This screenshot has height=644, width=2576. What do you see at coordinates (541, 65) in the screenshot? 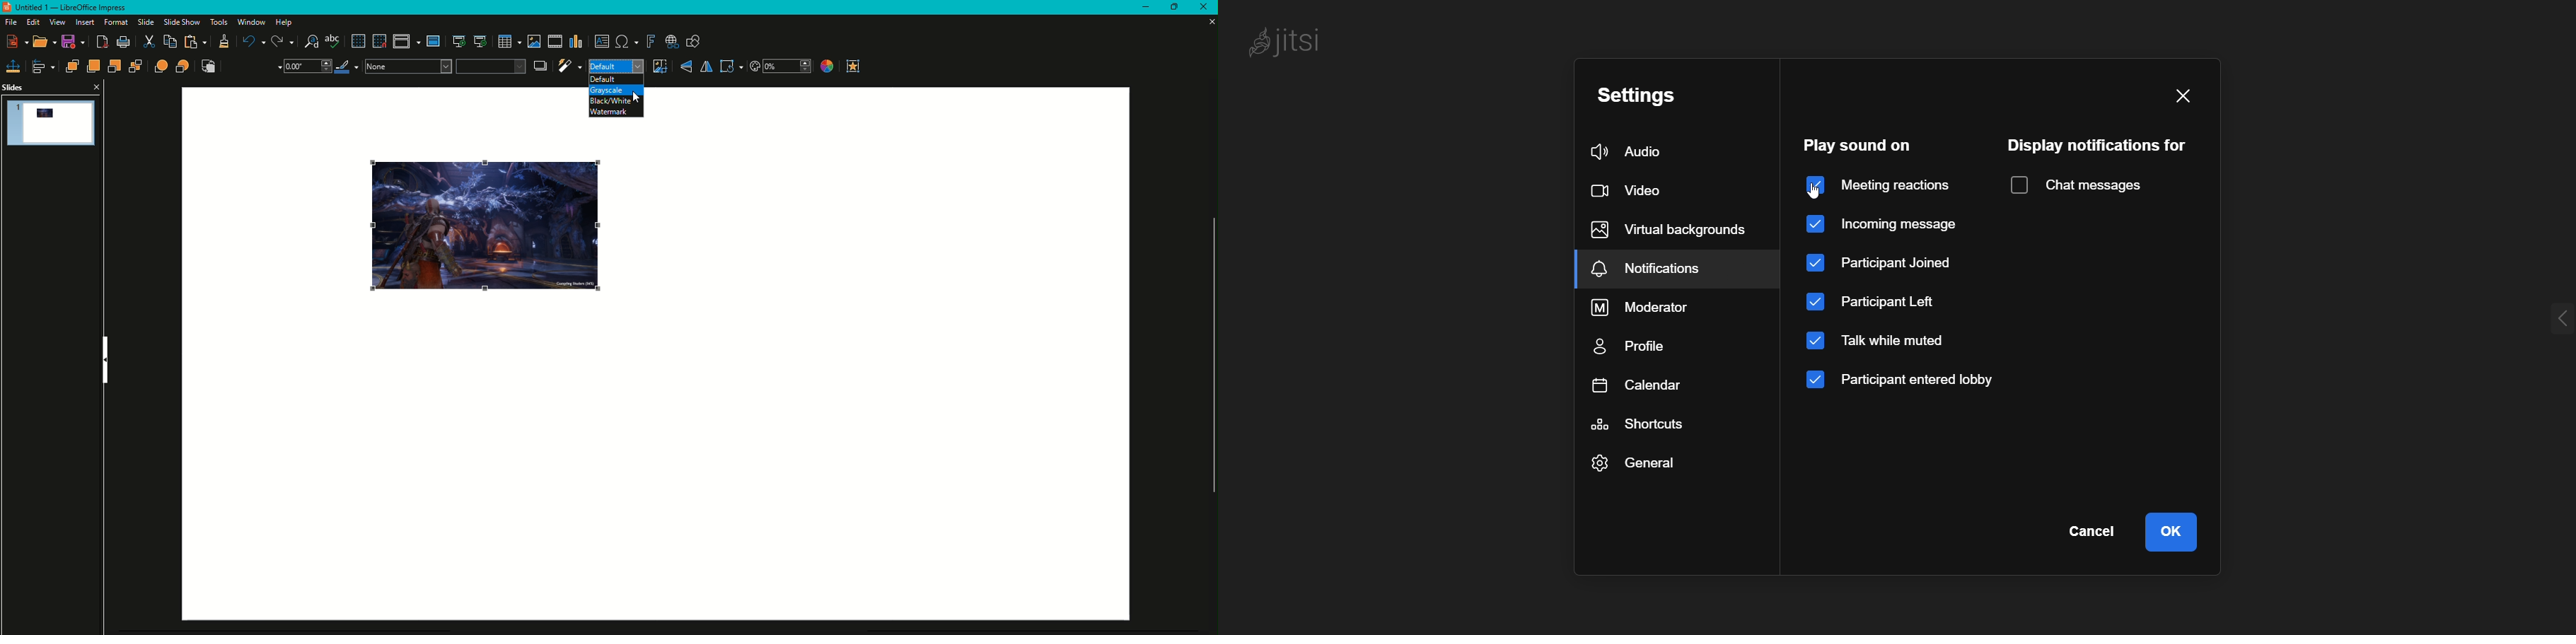
I see `Shadow` at bounding box center [541, 65].